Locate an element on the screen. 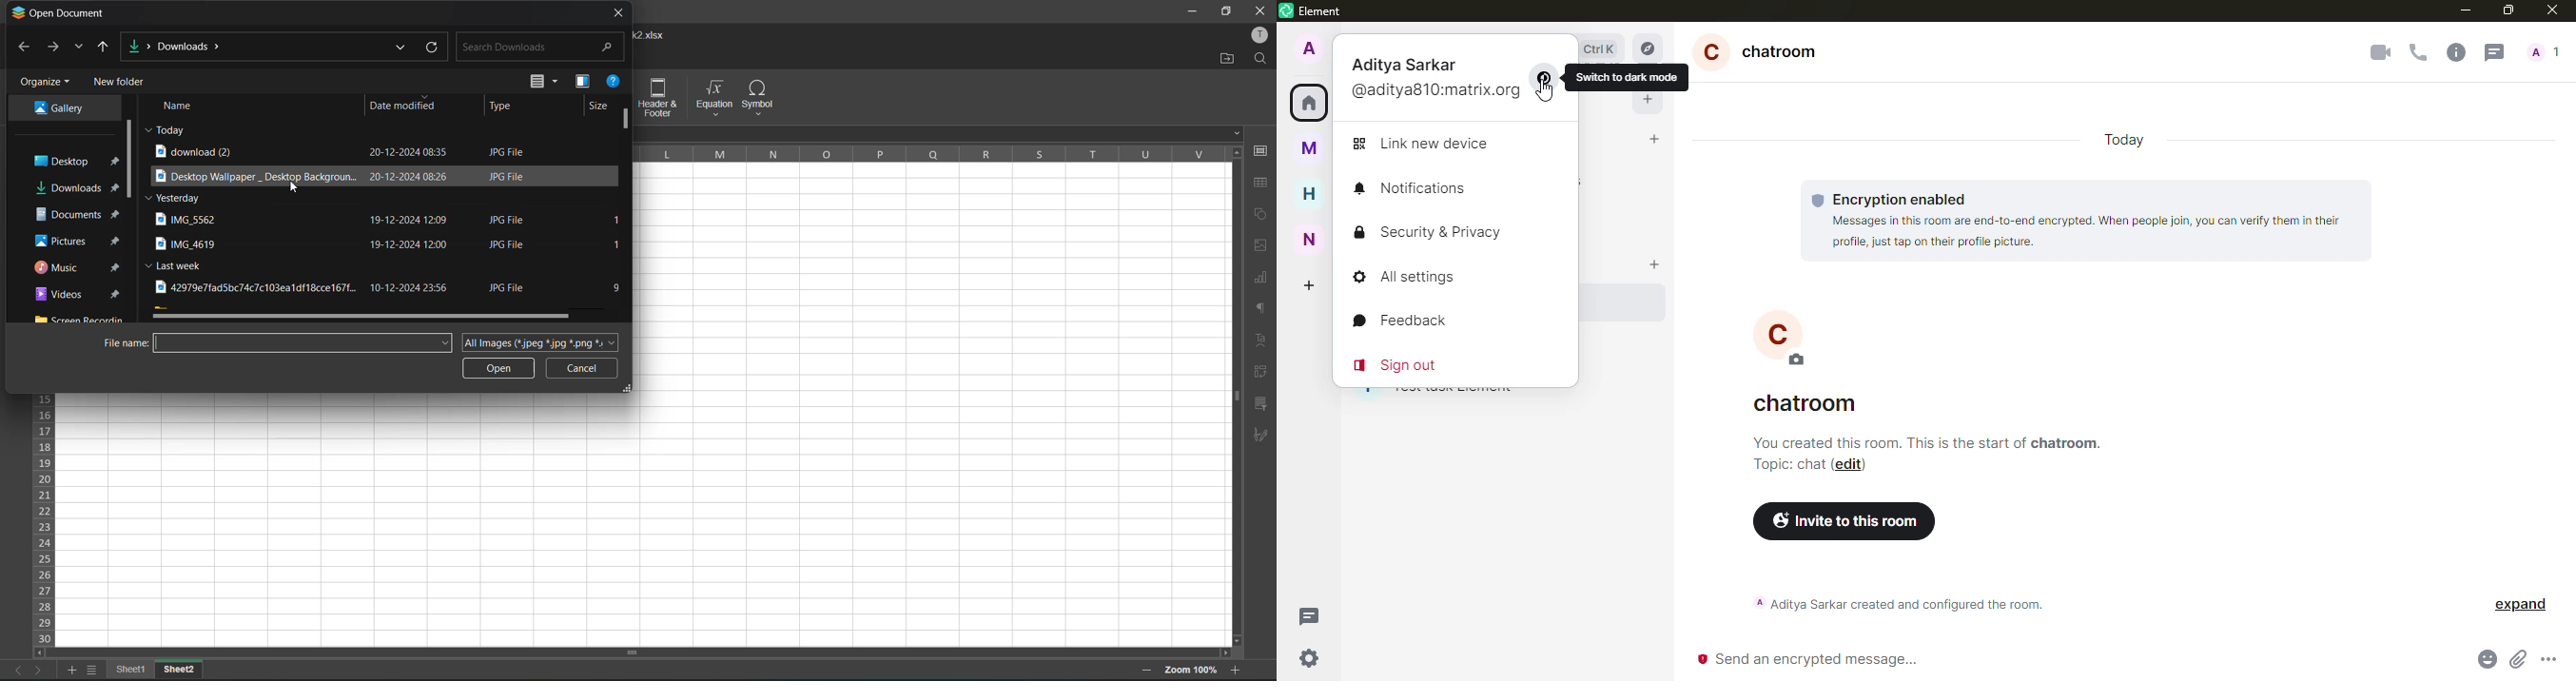 Image resolution: width=2576 pixels, height=700 pixels. 42979e7fad5bc74c7c103ealdf18cce167f.. 10-12-2024 23:56 JPG File is located at coordinates (349, 287).